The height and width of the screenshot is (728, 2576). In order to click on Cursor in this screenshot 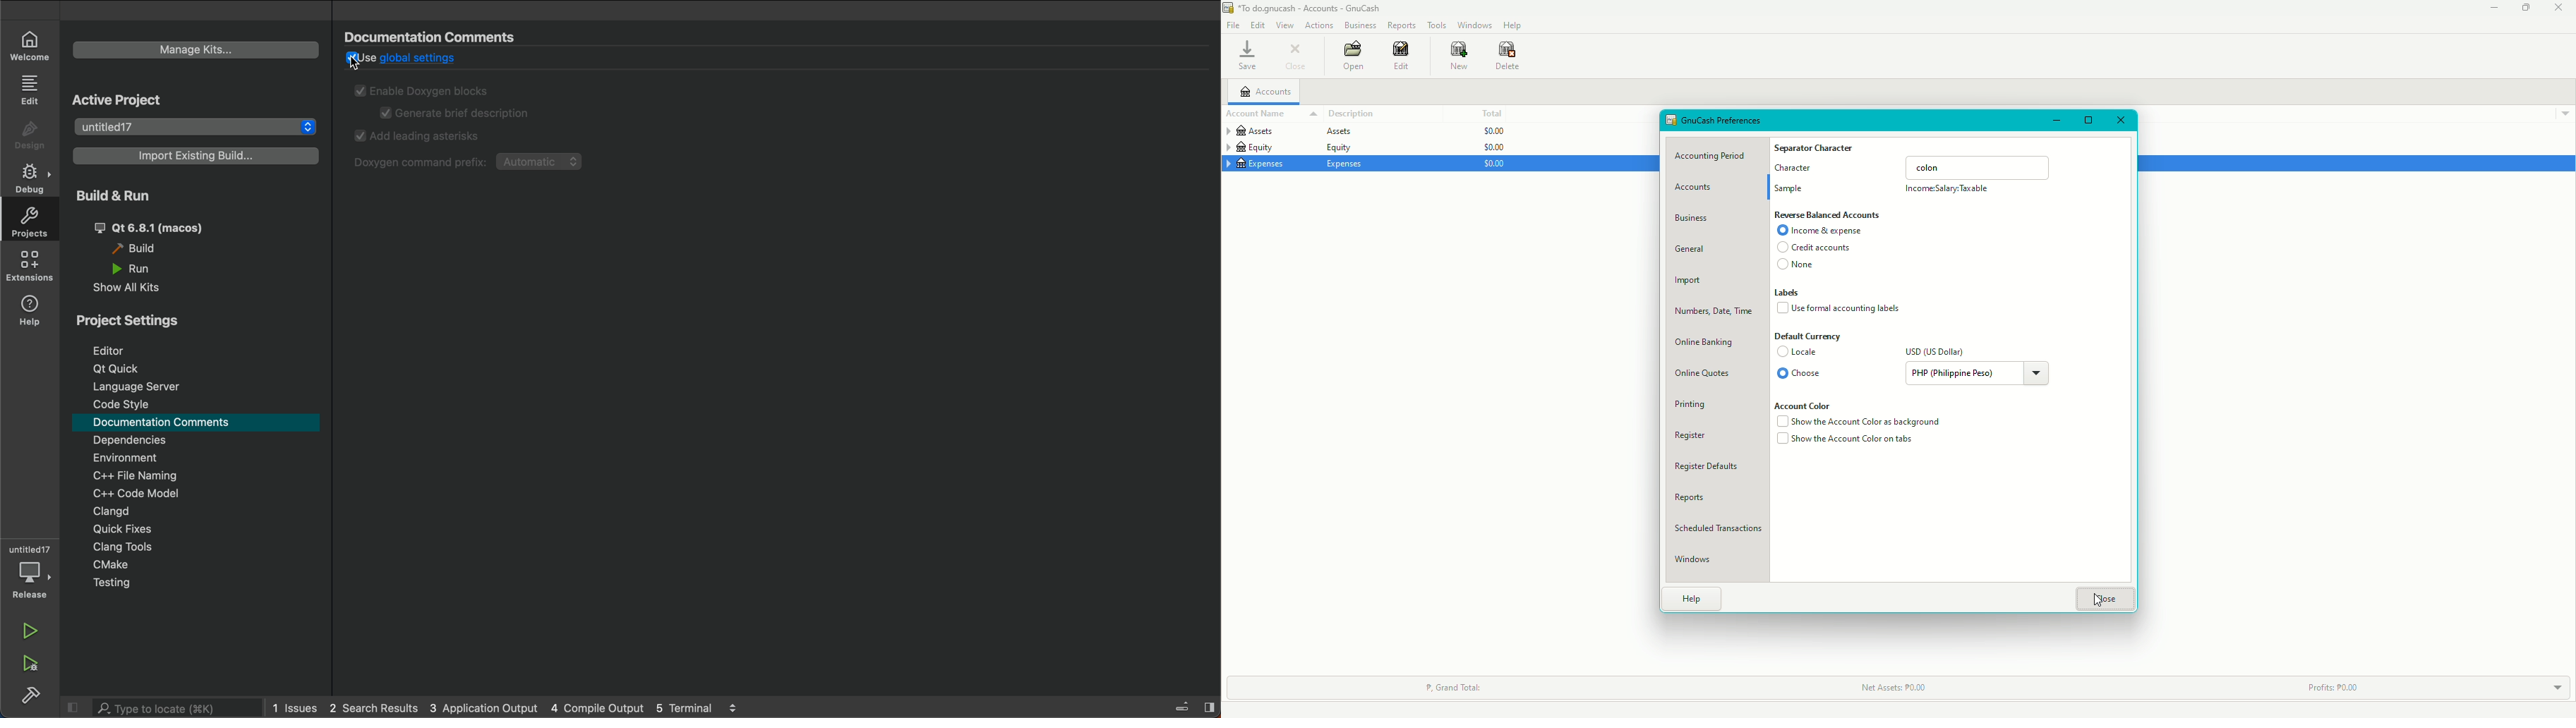, I will do `click(2105, 602)`.